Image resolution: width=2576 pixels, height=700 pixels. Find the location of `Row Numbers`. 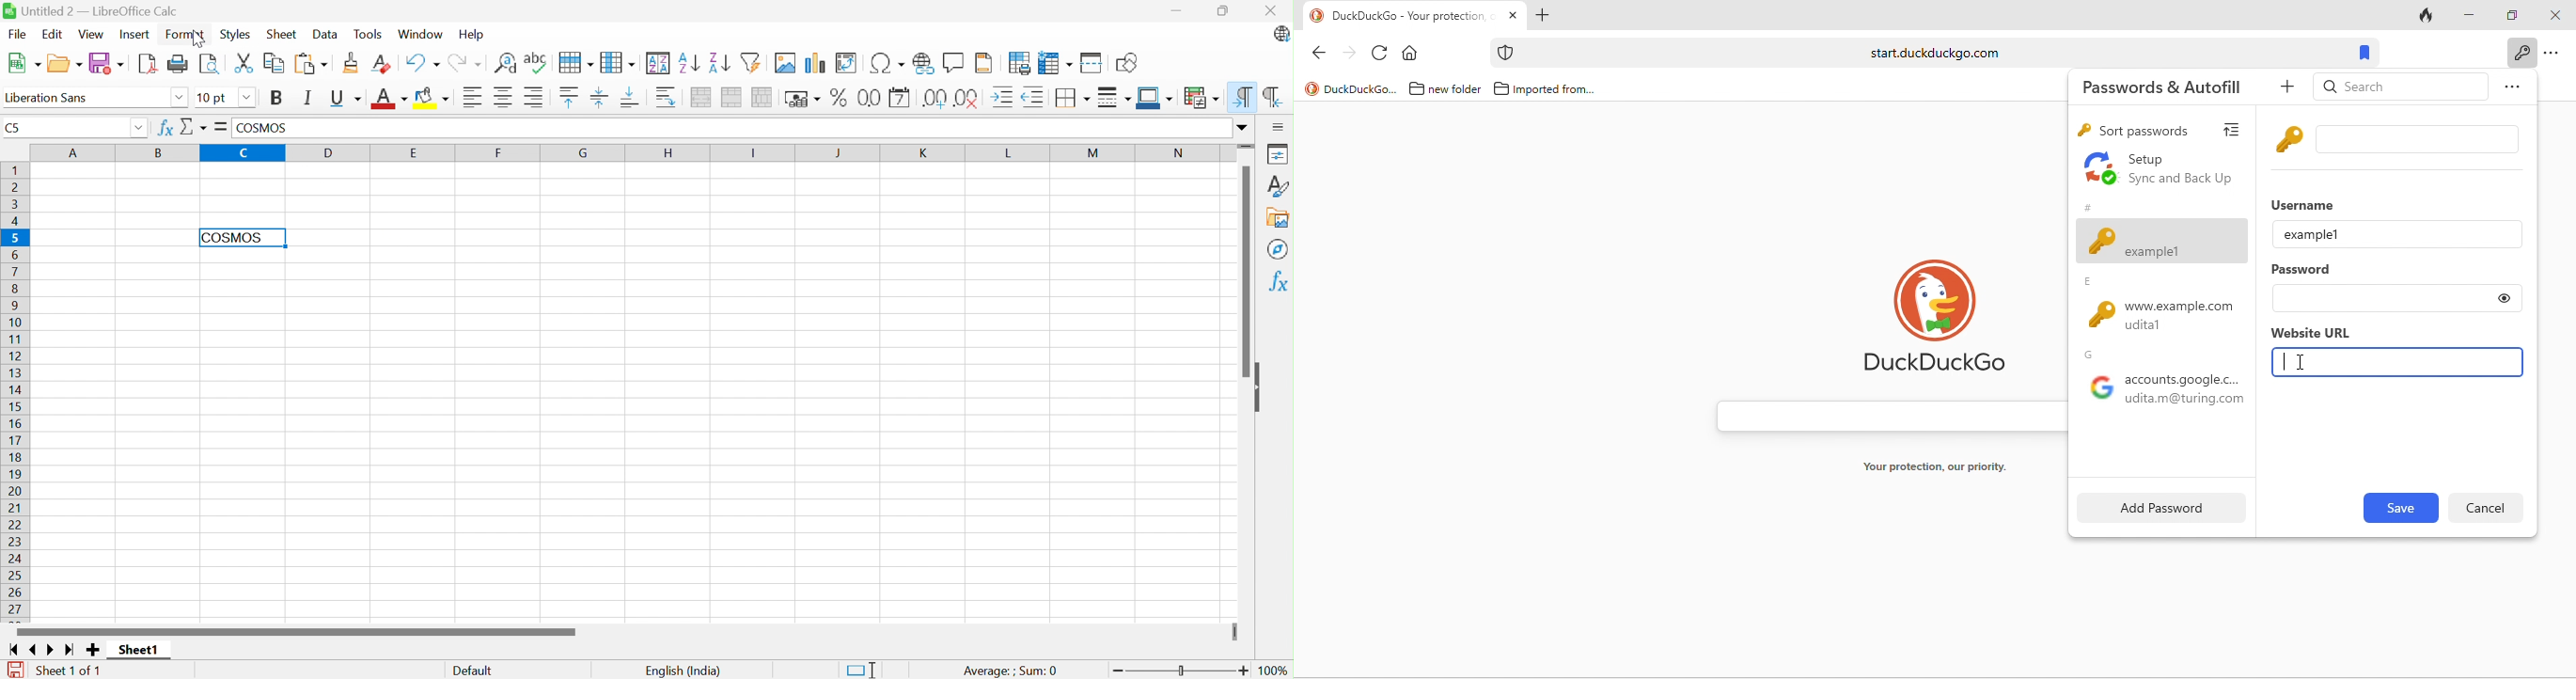

Row Numbers is located at coordinates (18, 390).